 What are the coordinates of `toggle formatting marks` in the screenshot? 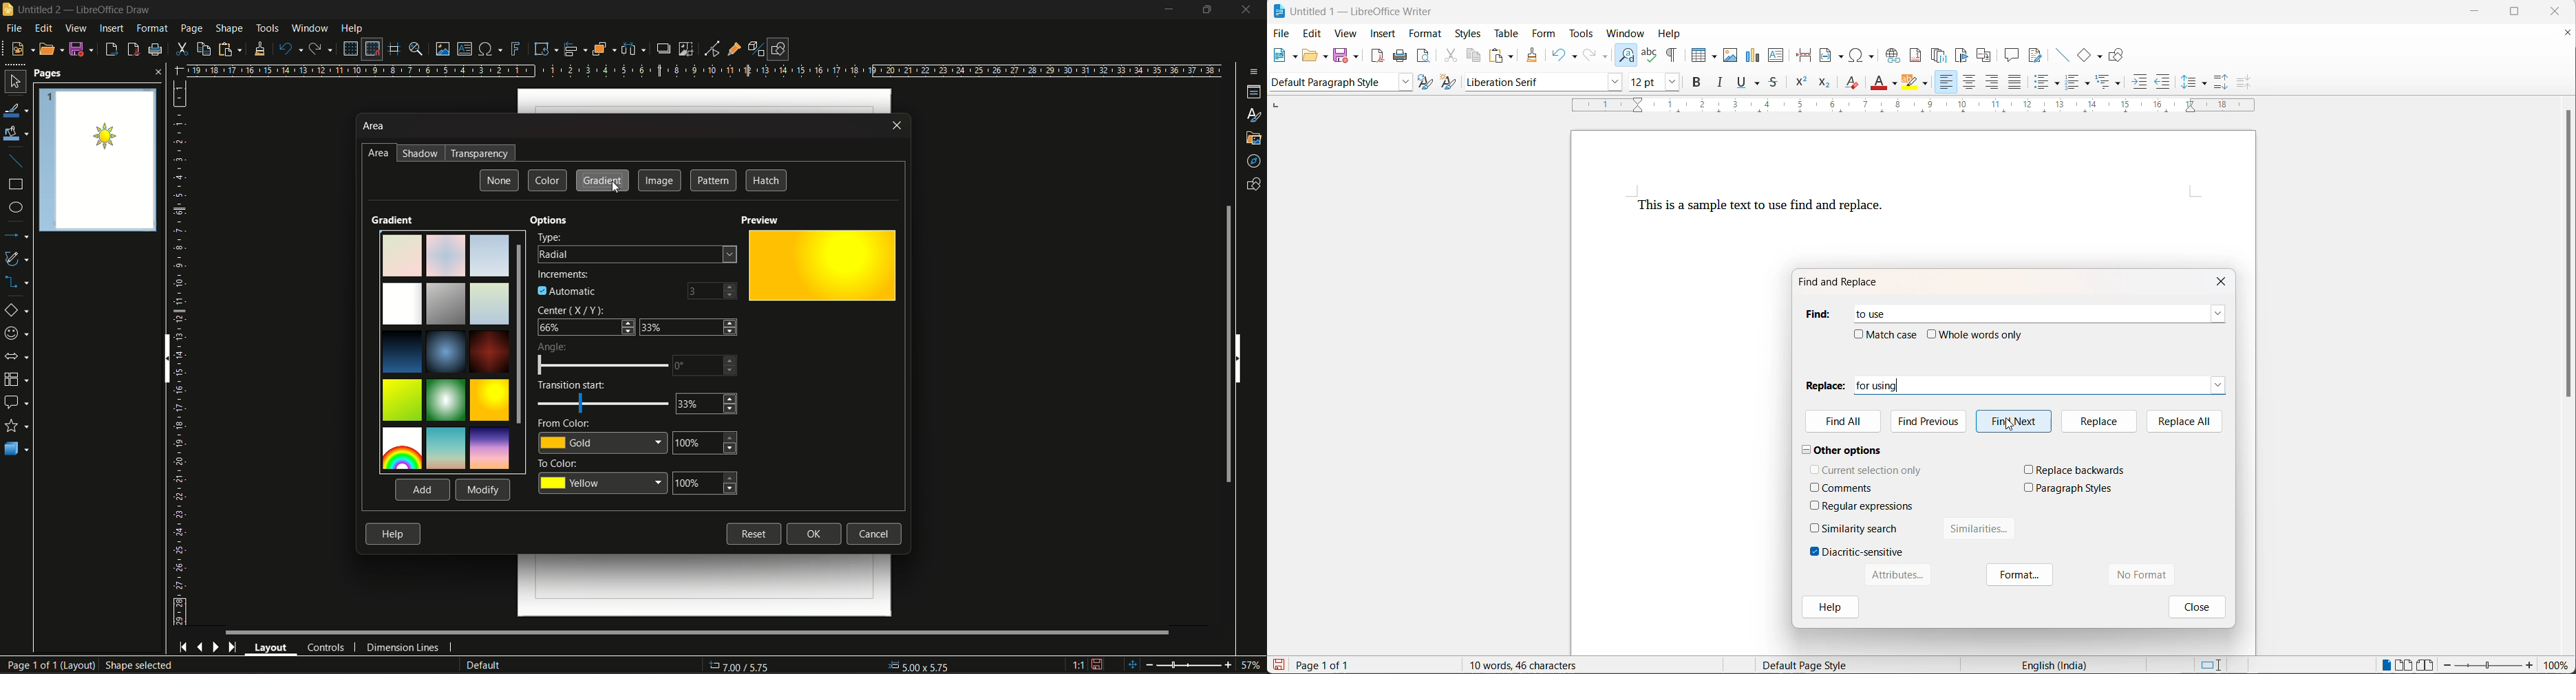 It's located at (1675, 51).